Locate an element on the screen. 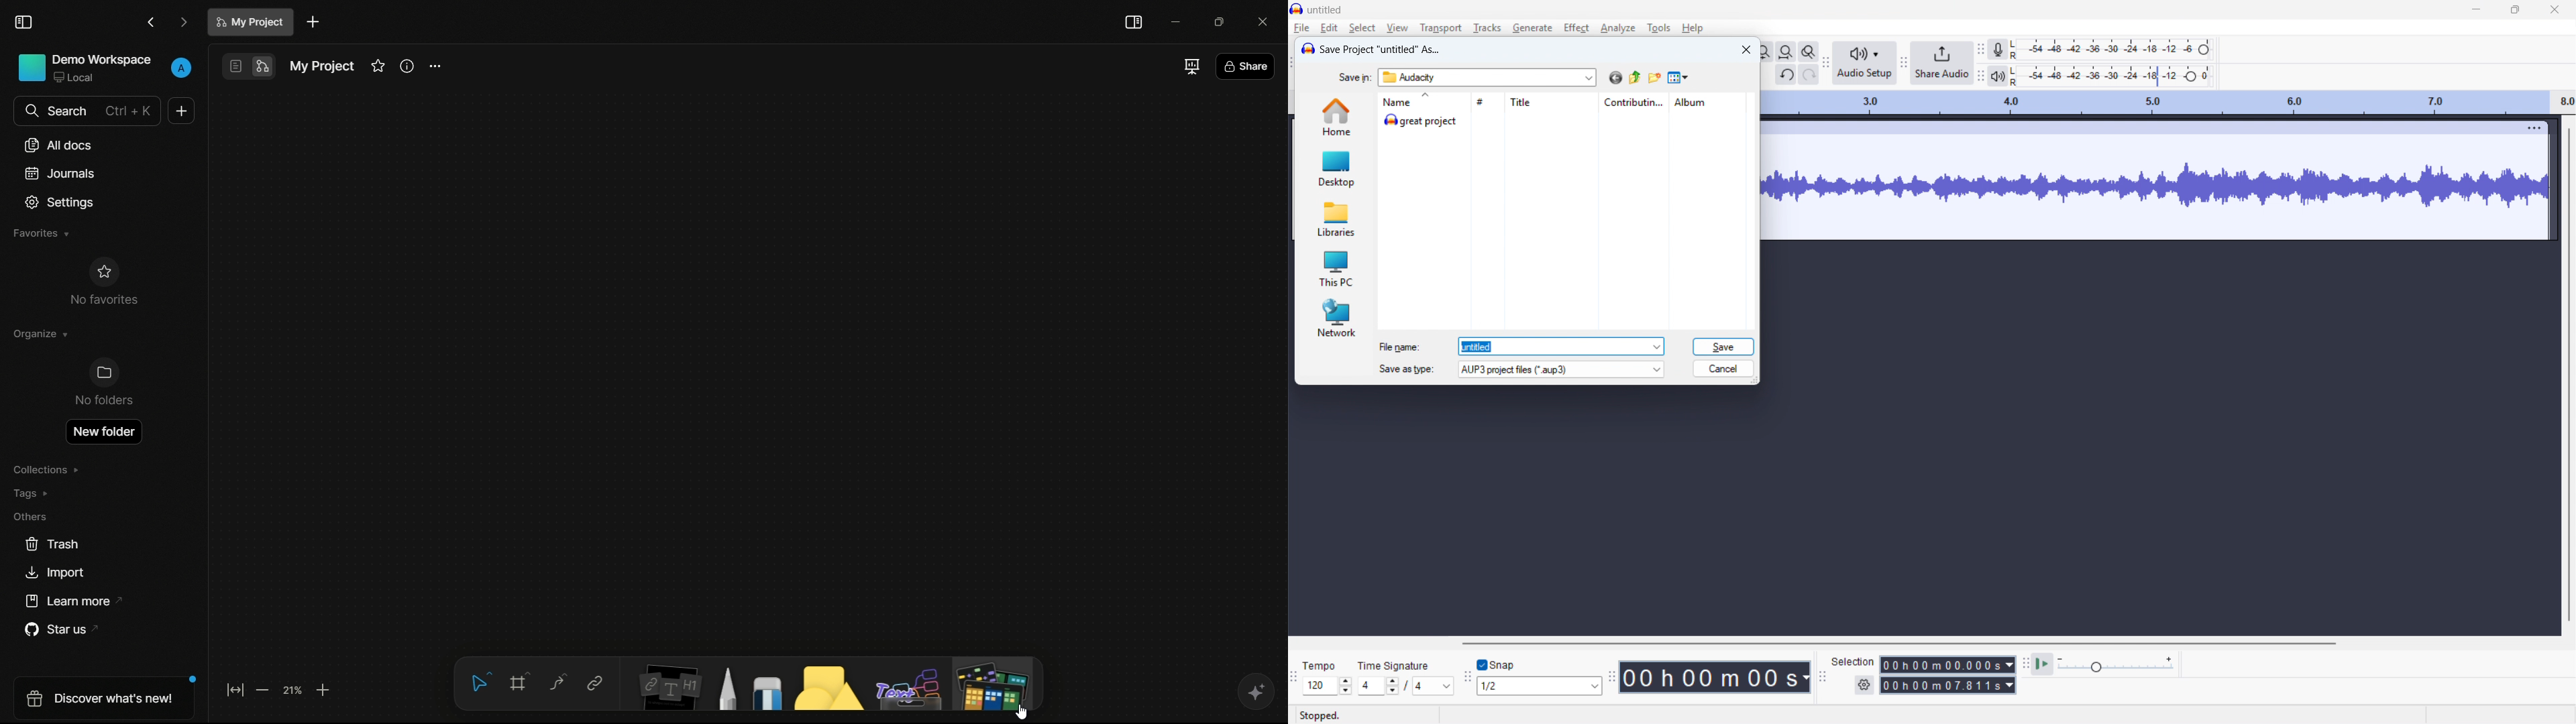 Image resolution: width=2576 pixels, height=728 pixels. minimize is located at coordinates (1174, 19).